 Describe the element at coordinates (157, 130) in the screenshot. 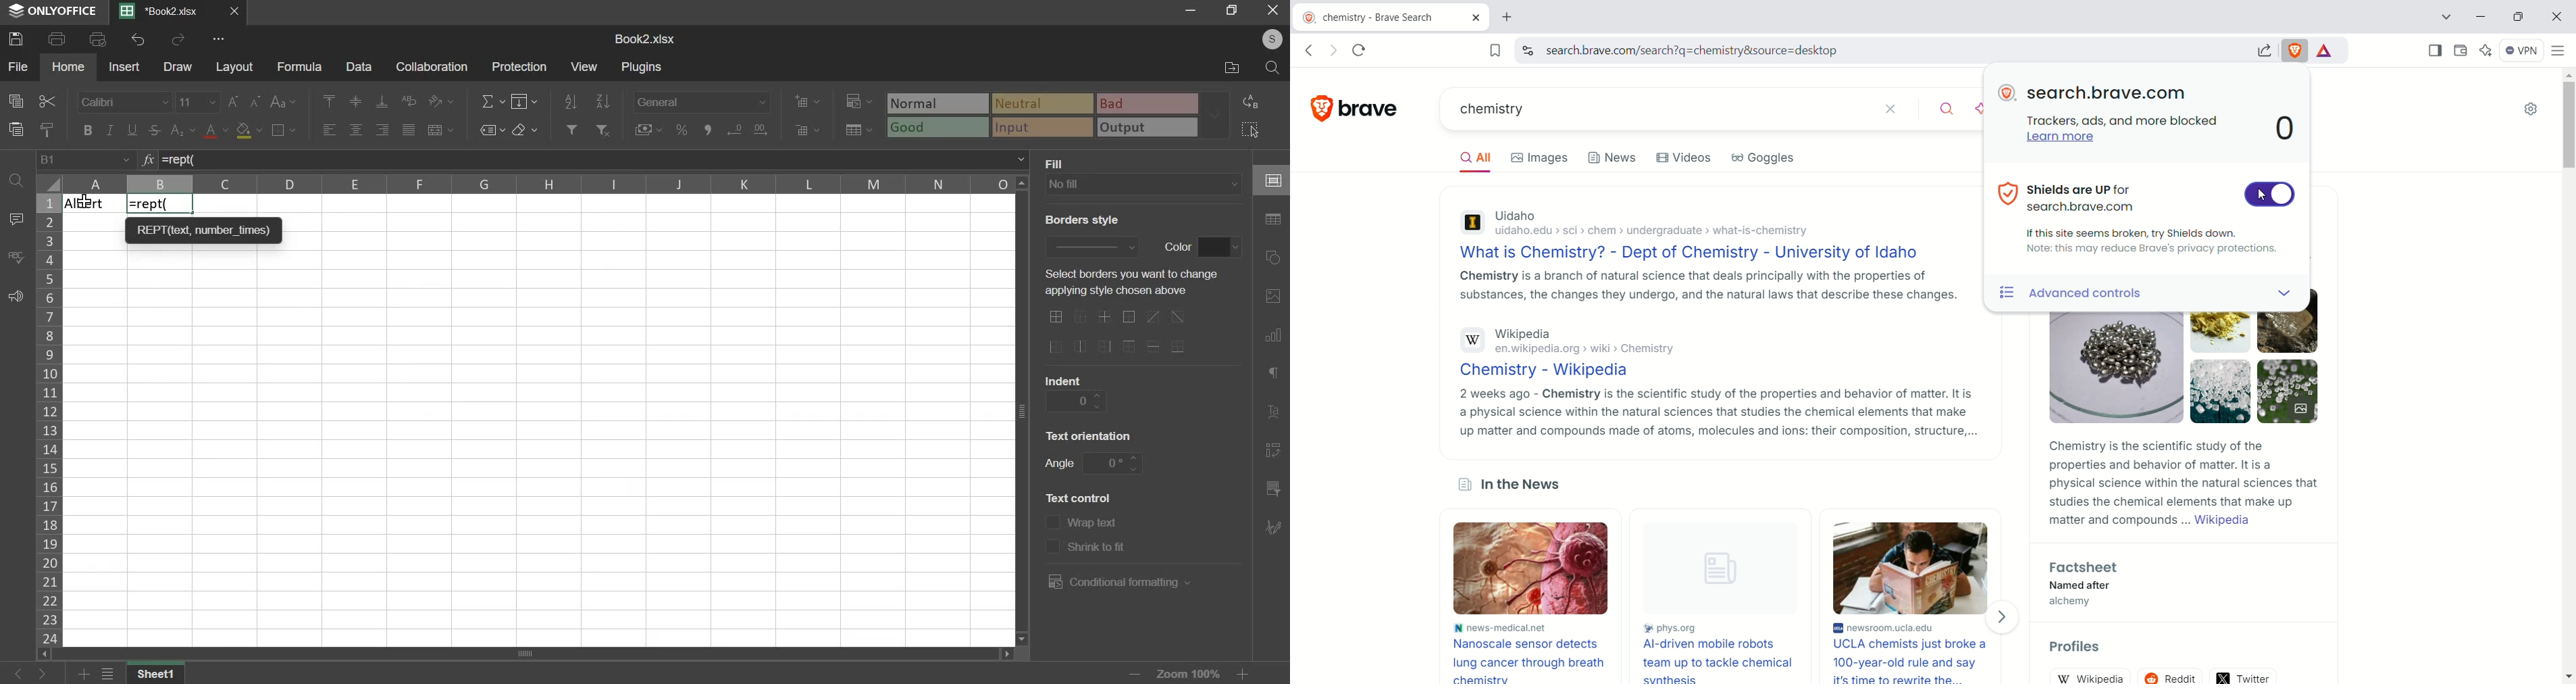

I see `strikethrough` at that location.